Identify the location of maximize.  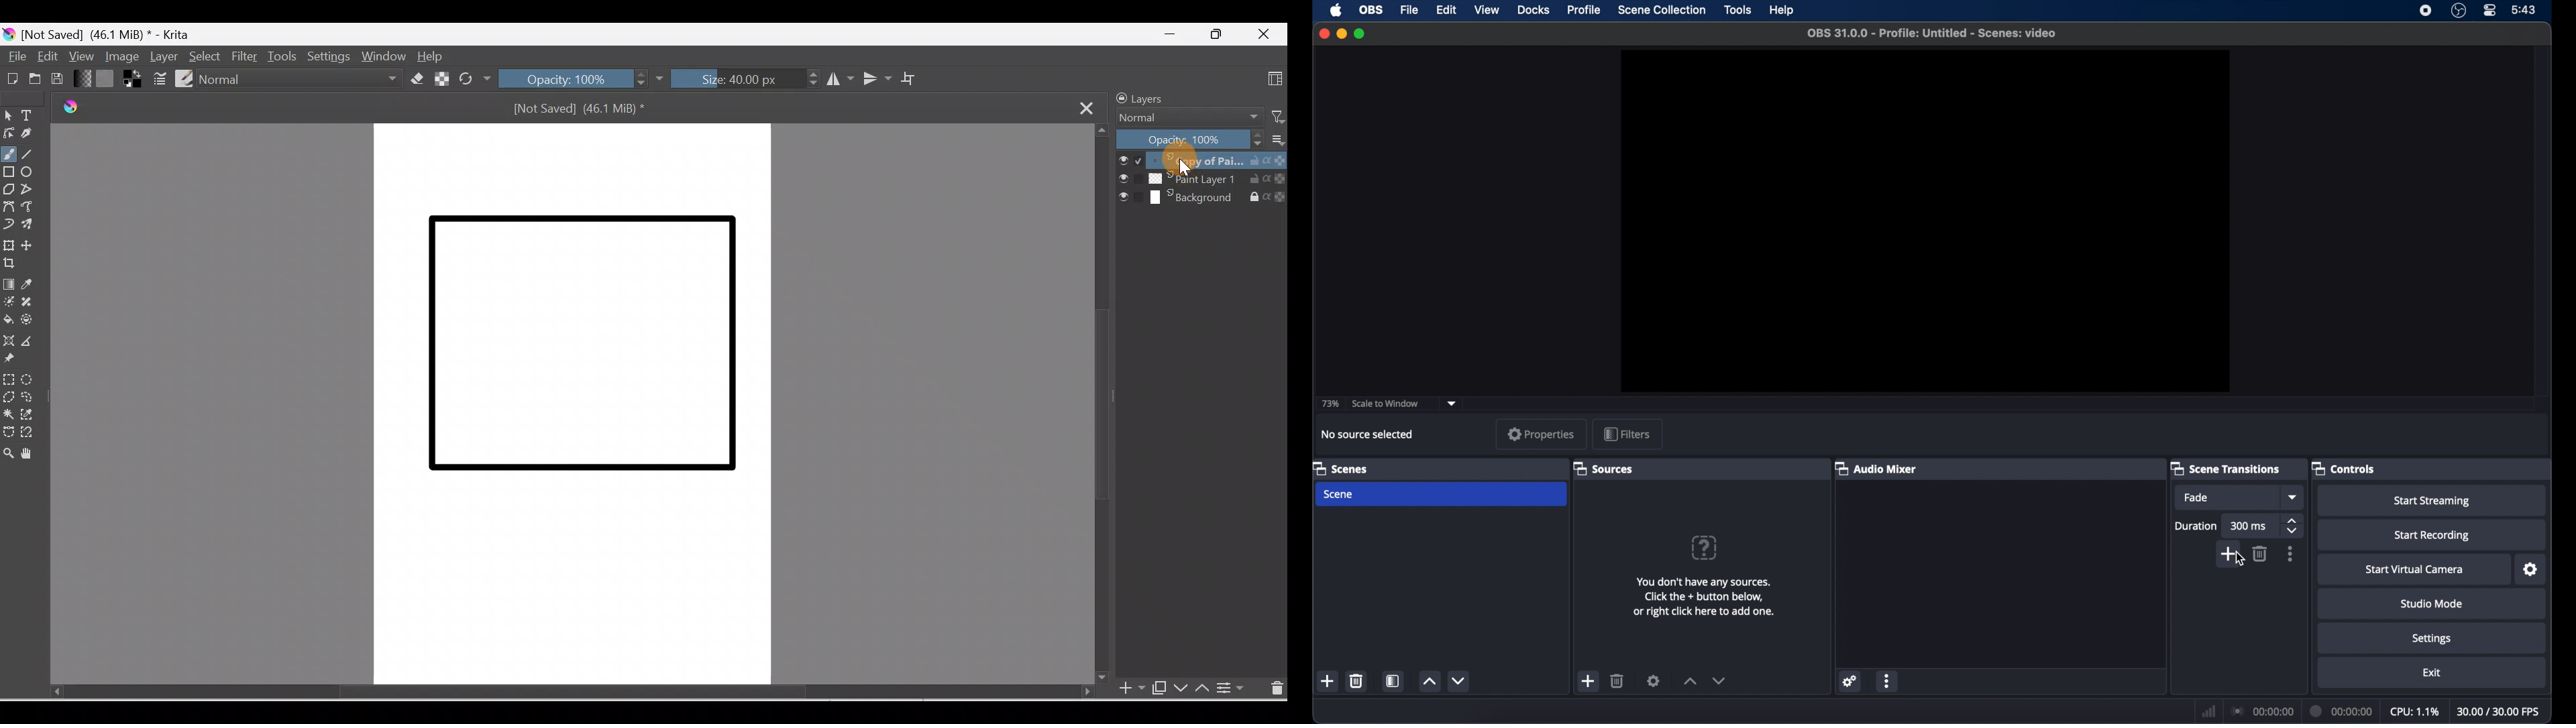
(1362, 34).